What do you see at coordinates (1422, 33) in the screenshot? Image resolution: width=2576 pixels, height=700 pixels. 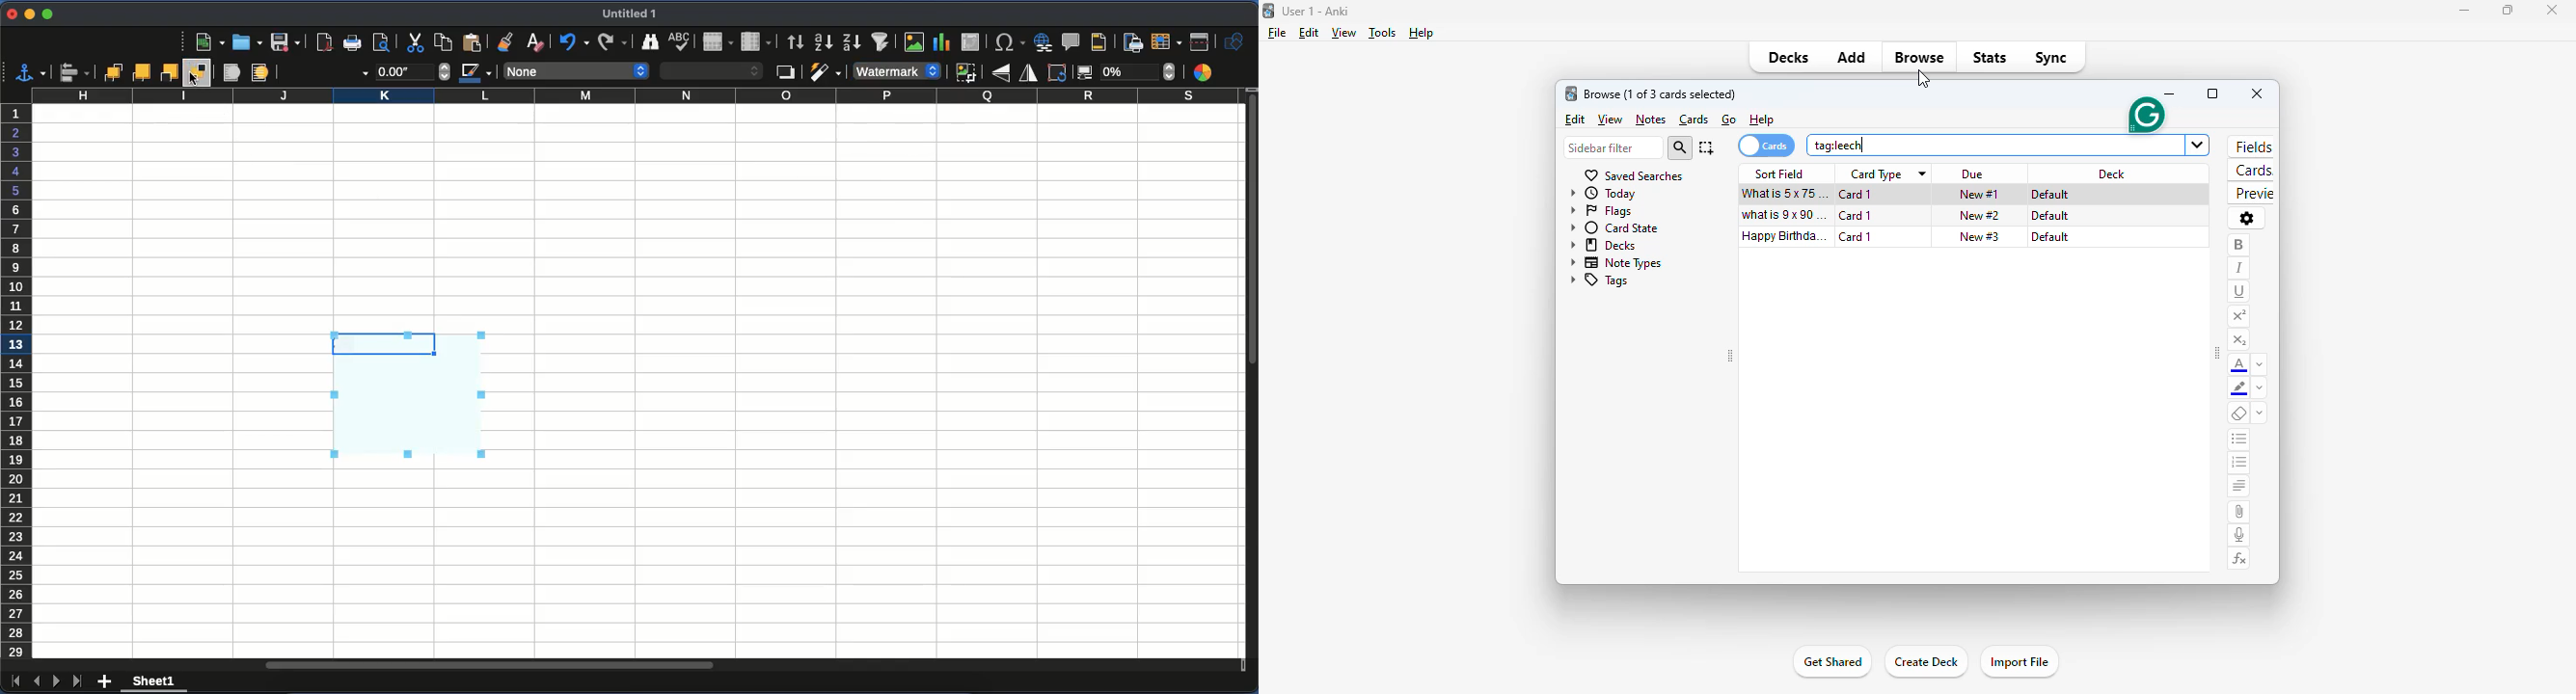 I see `help` at bounding box center [1422, 33].